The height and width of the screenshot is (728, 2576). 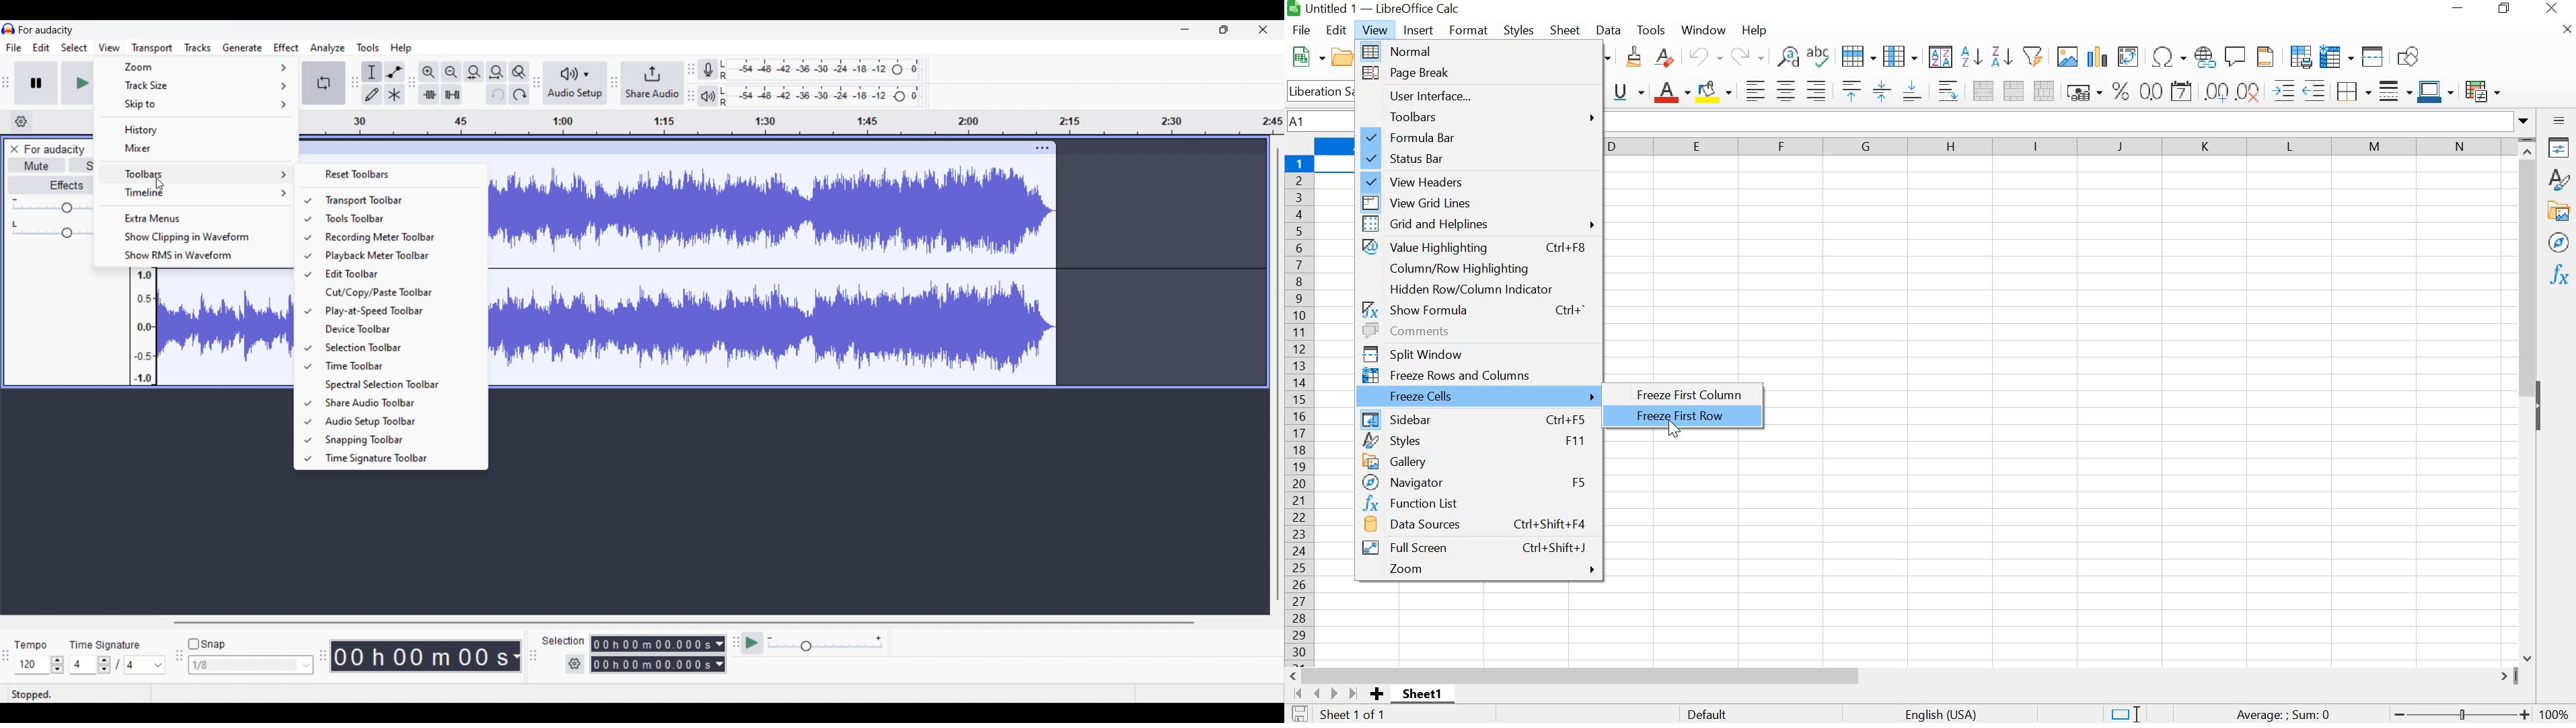 What do you see at coordinates (1903, 675) in the screenshot?
I see `SCROLLBAR` at bounding box center [1903, 675].